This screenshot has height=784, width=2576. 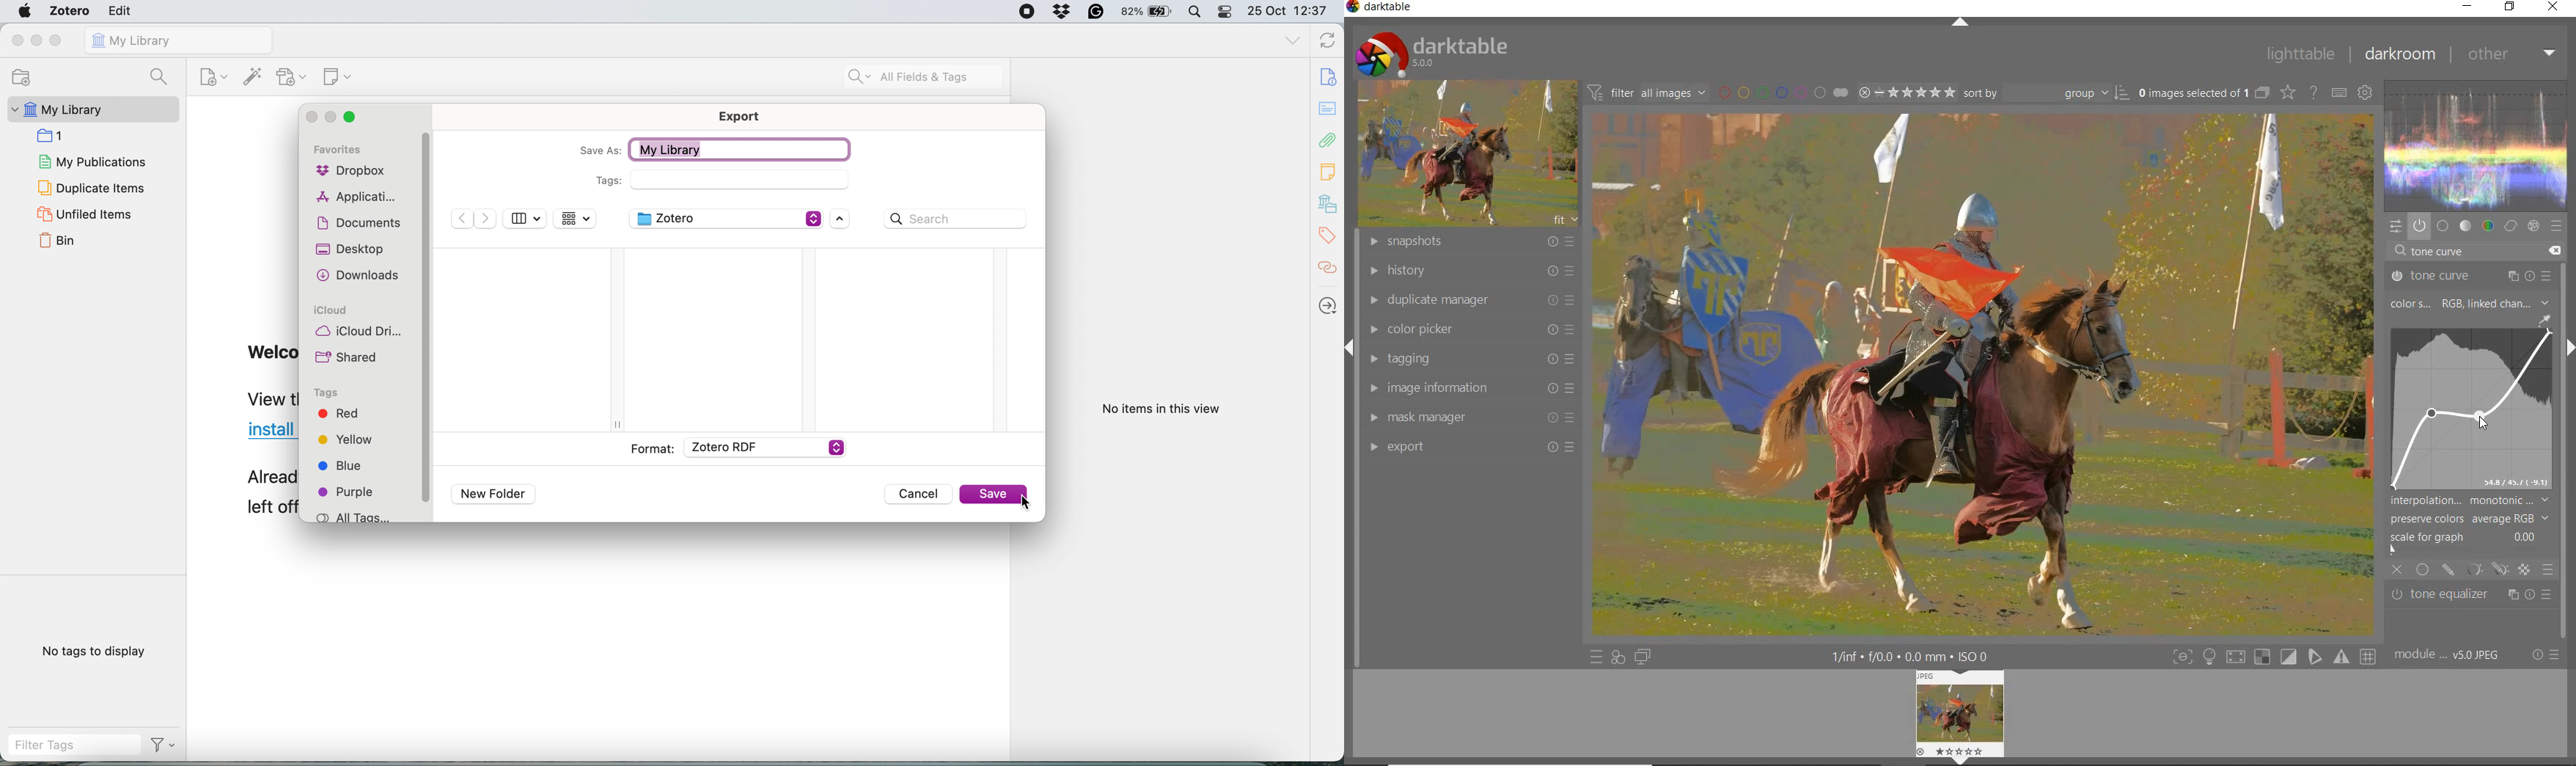 What do you see at coordinates (427, 326) in the screenshot?
I see `Scroll Bar` at bounding box center [427, 326].